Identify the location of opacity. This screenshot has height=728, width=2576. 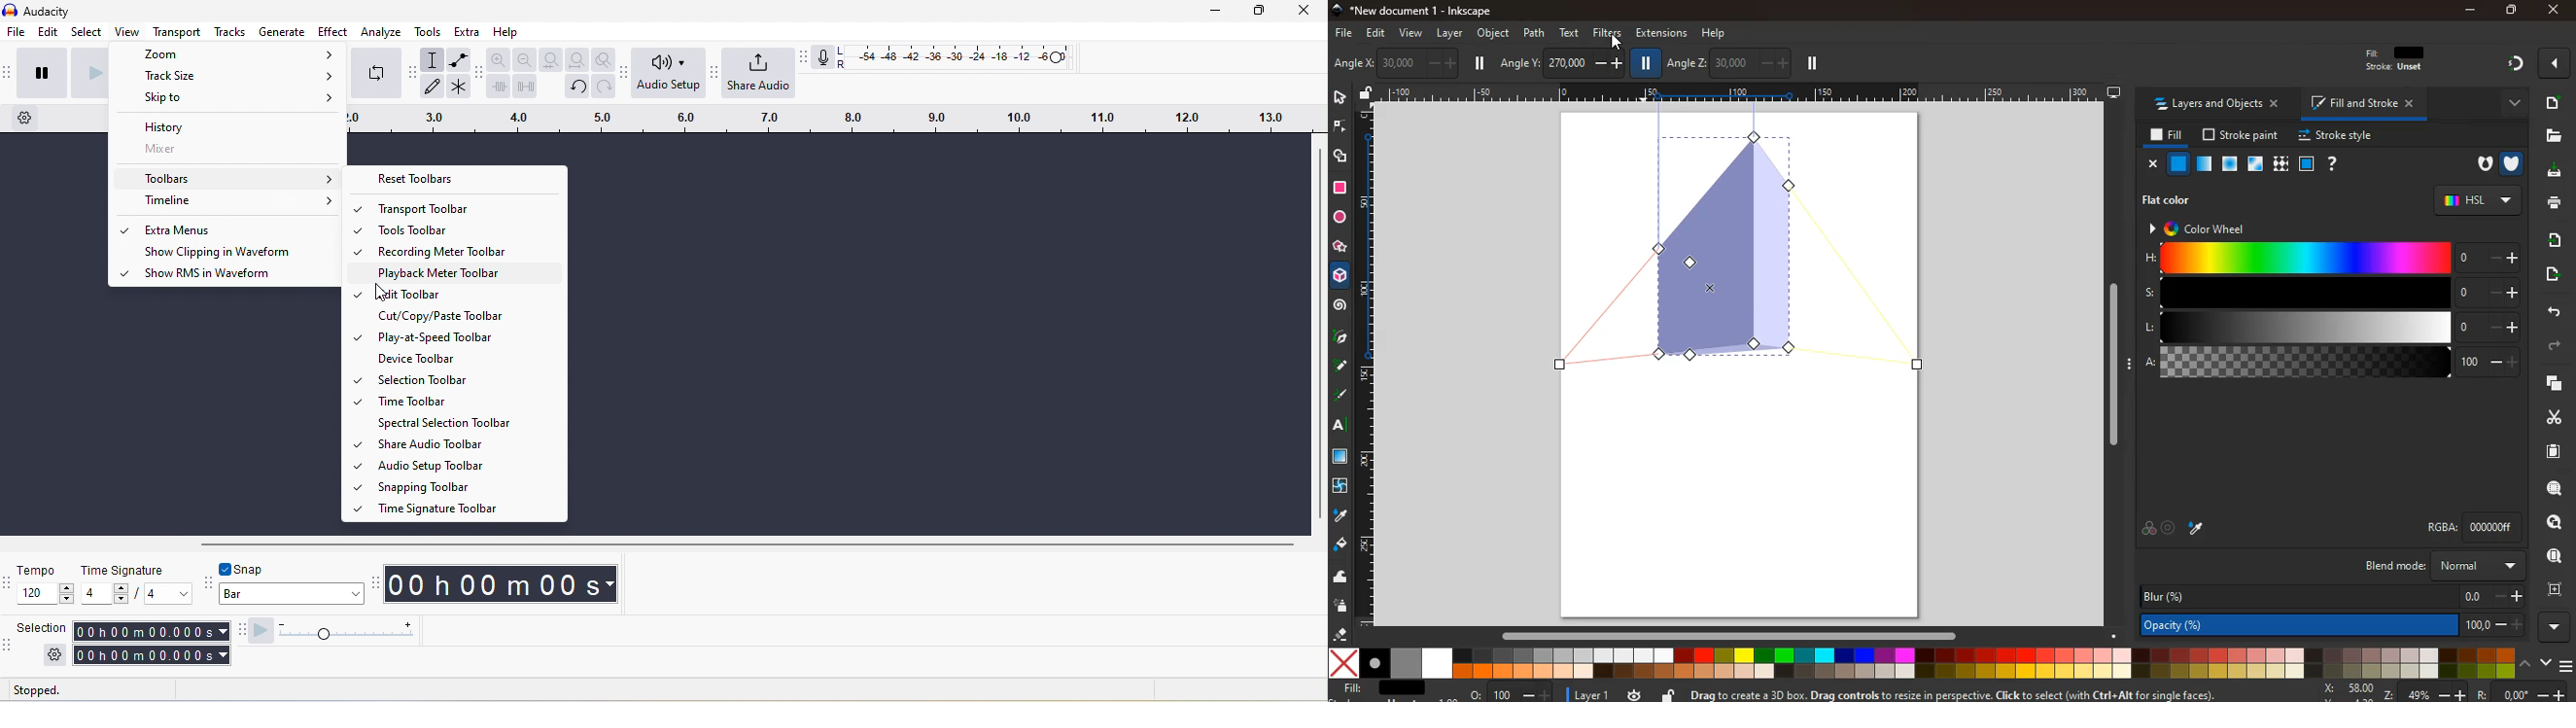
(2202, 165).